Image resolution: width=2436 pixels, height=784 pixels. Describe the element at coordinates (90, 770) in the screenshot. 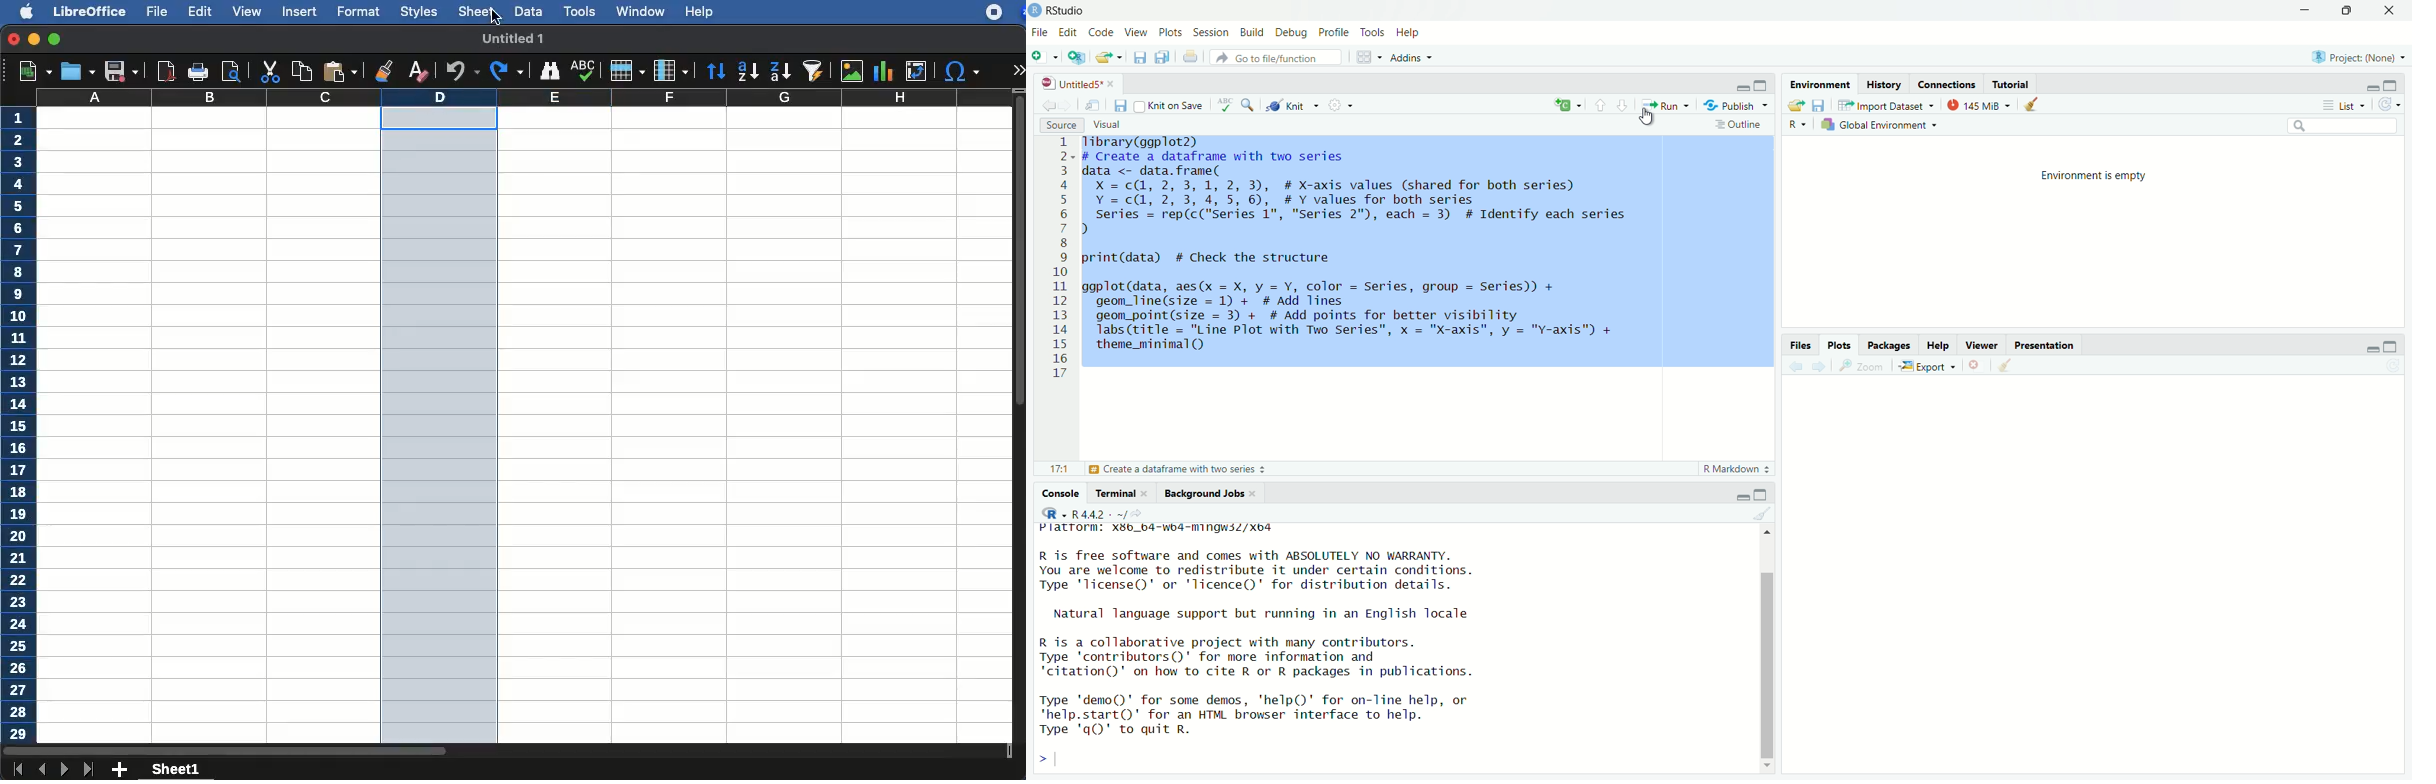

I see `last sheet` at that location.